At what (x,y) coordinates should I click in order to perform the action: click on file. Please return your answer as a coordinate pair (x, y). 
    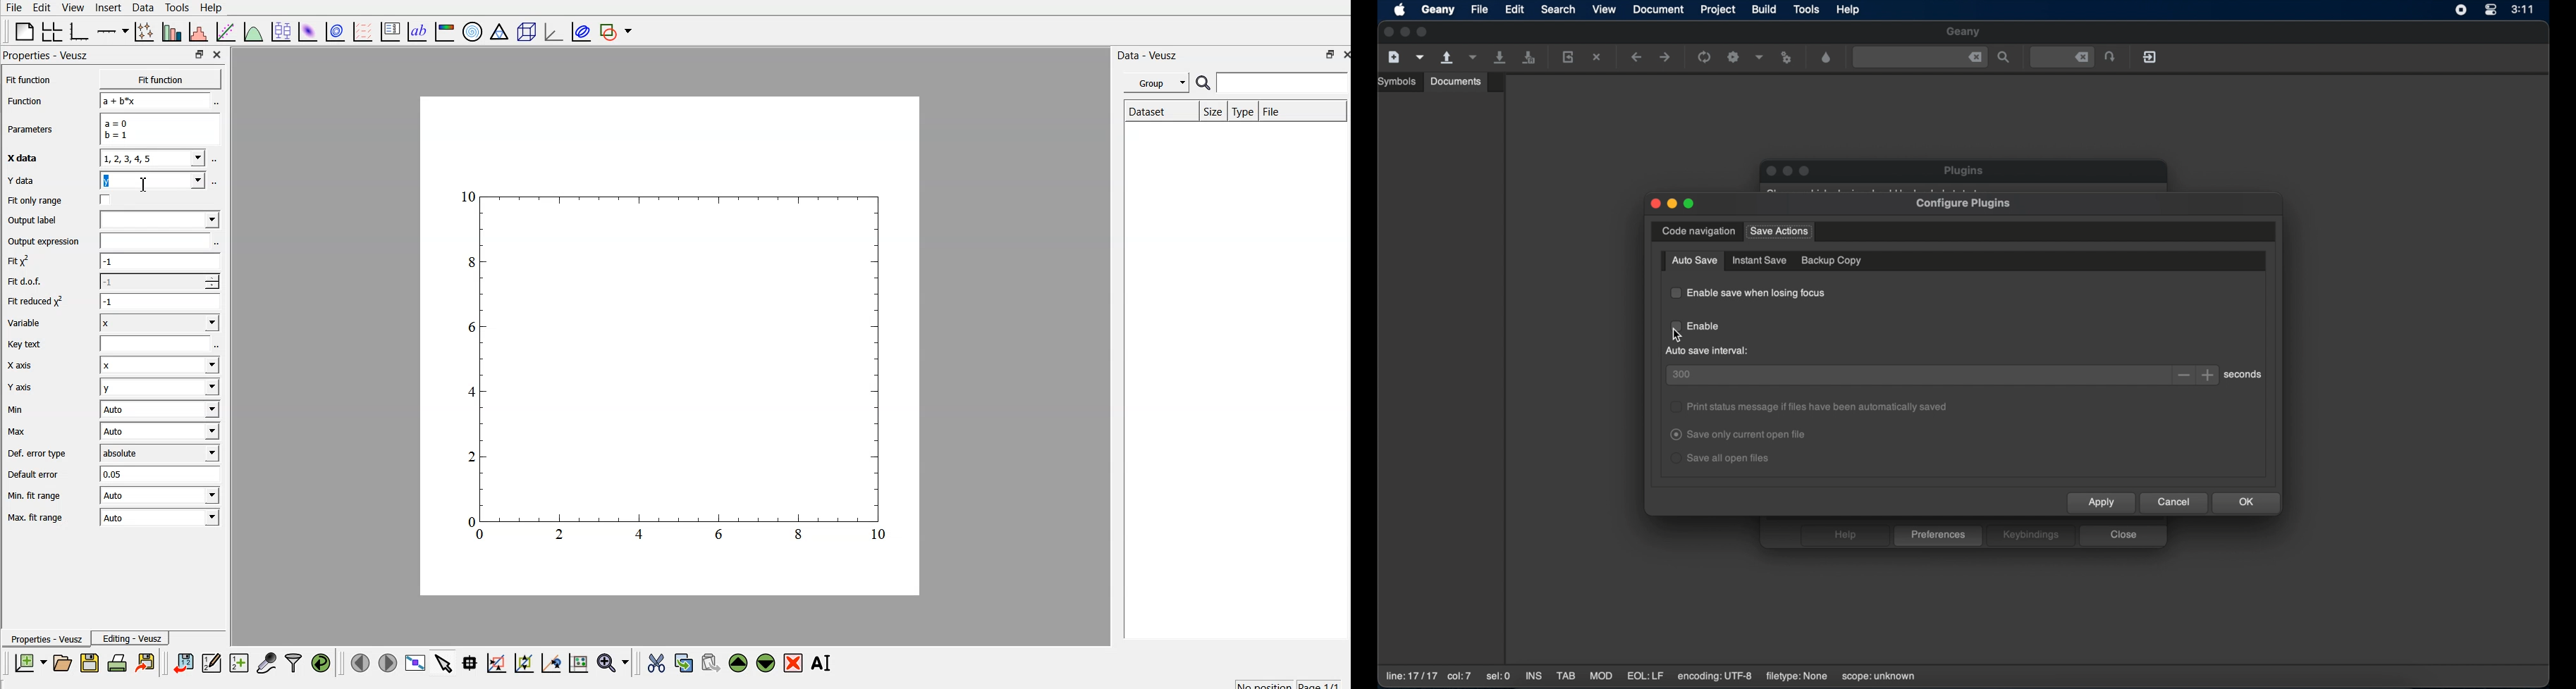
    Looking at the image, I should click on (1300, 111).